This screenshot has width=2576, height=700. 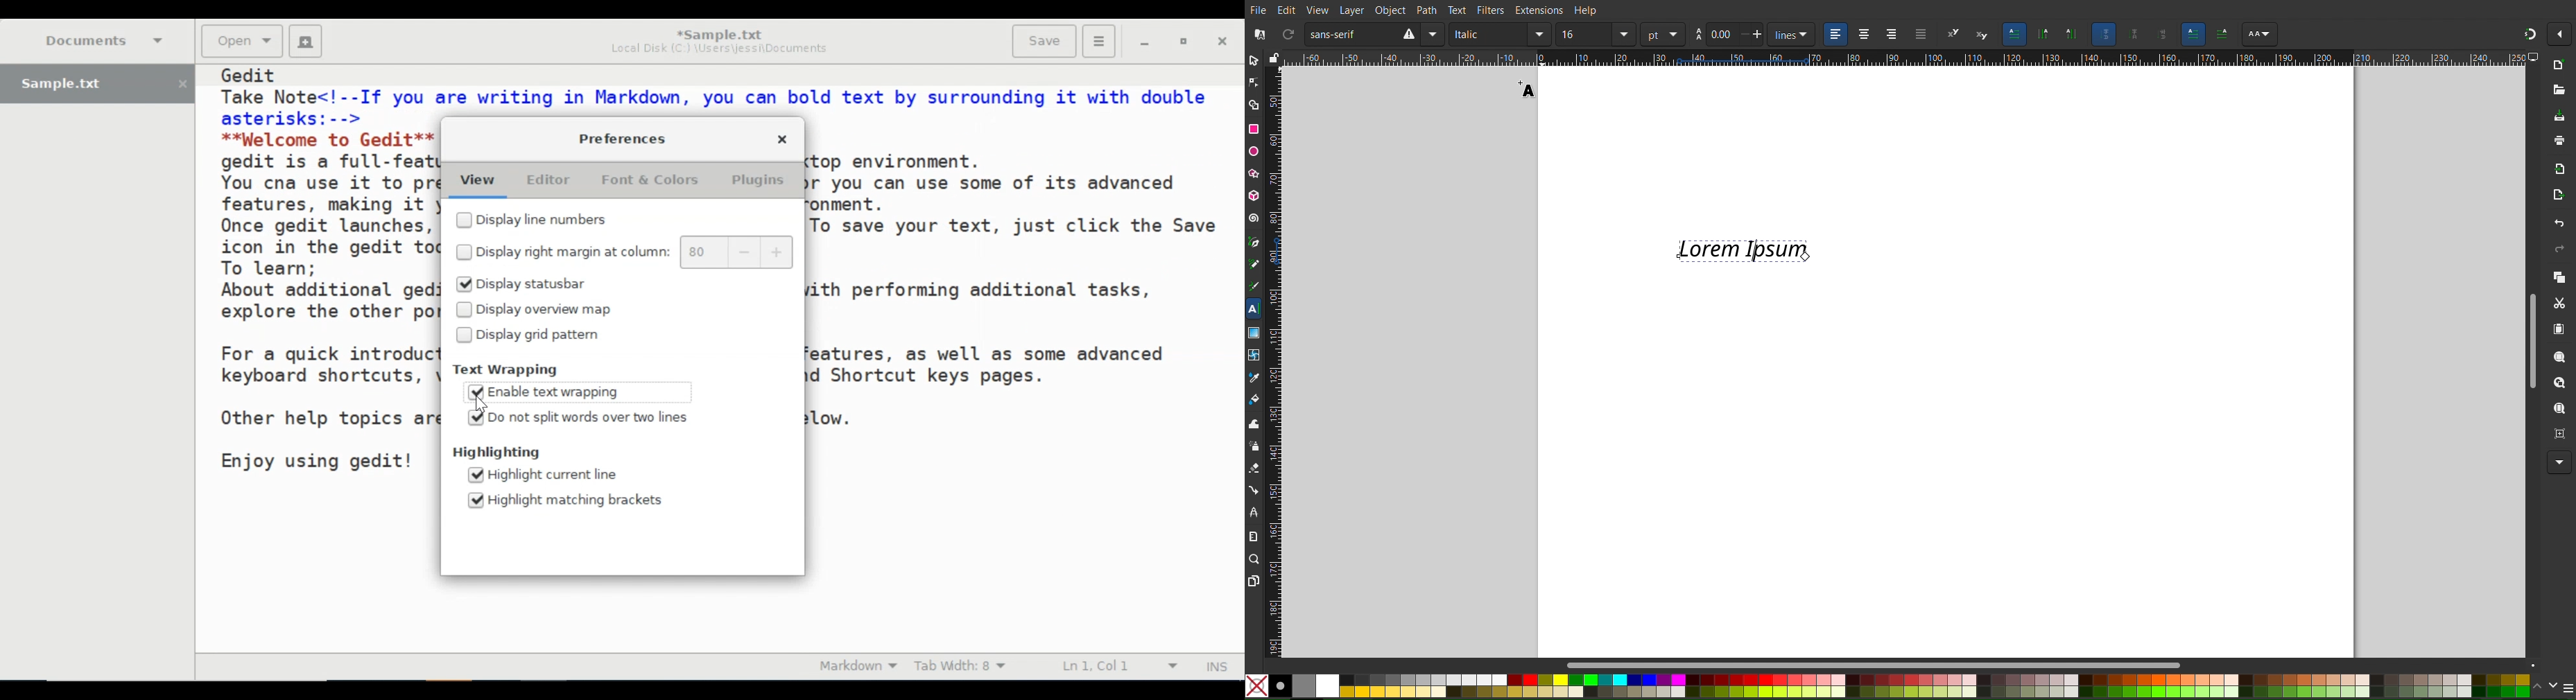 I want to click on Spray Tool, so click(x=1254, y=445).